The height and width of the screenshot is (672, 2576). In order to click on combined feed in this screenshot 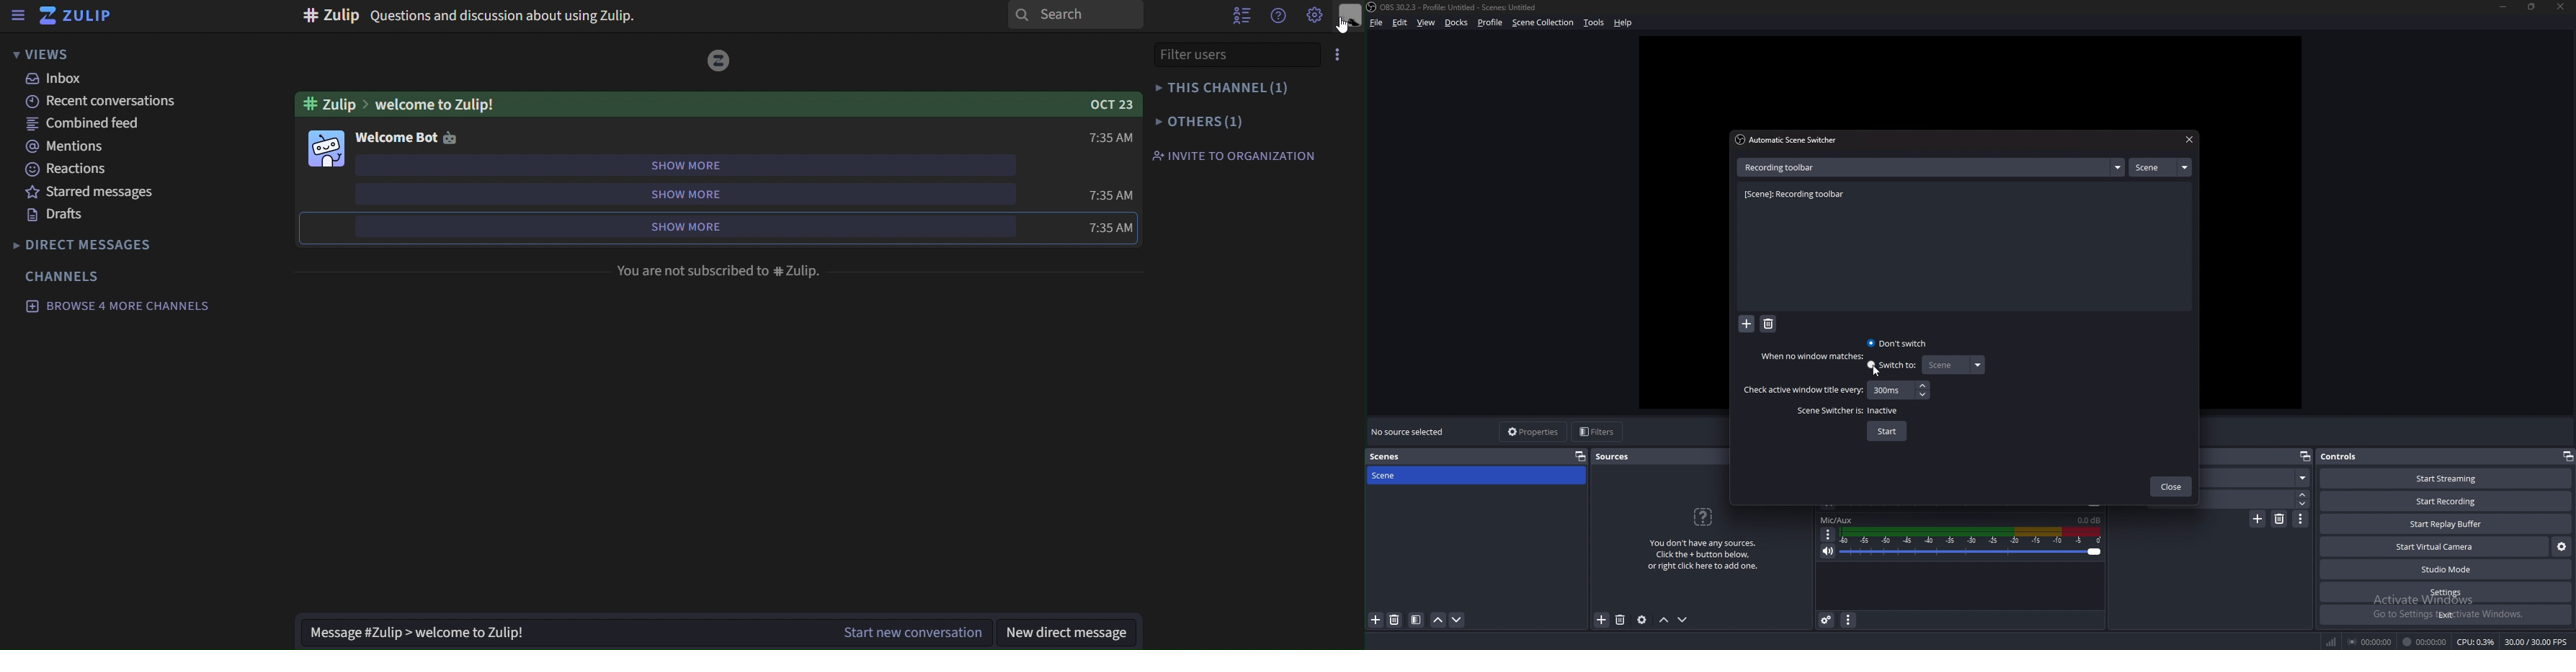, I will do `click(84, 125)`.